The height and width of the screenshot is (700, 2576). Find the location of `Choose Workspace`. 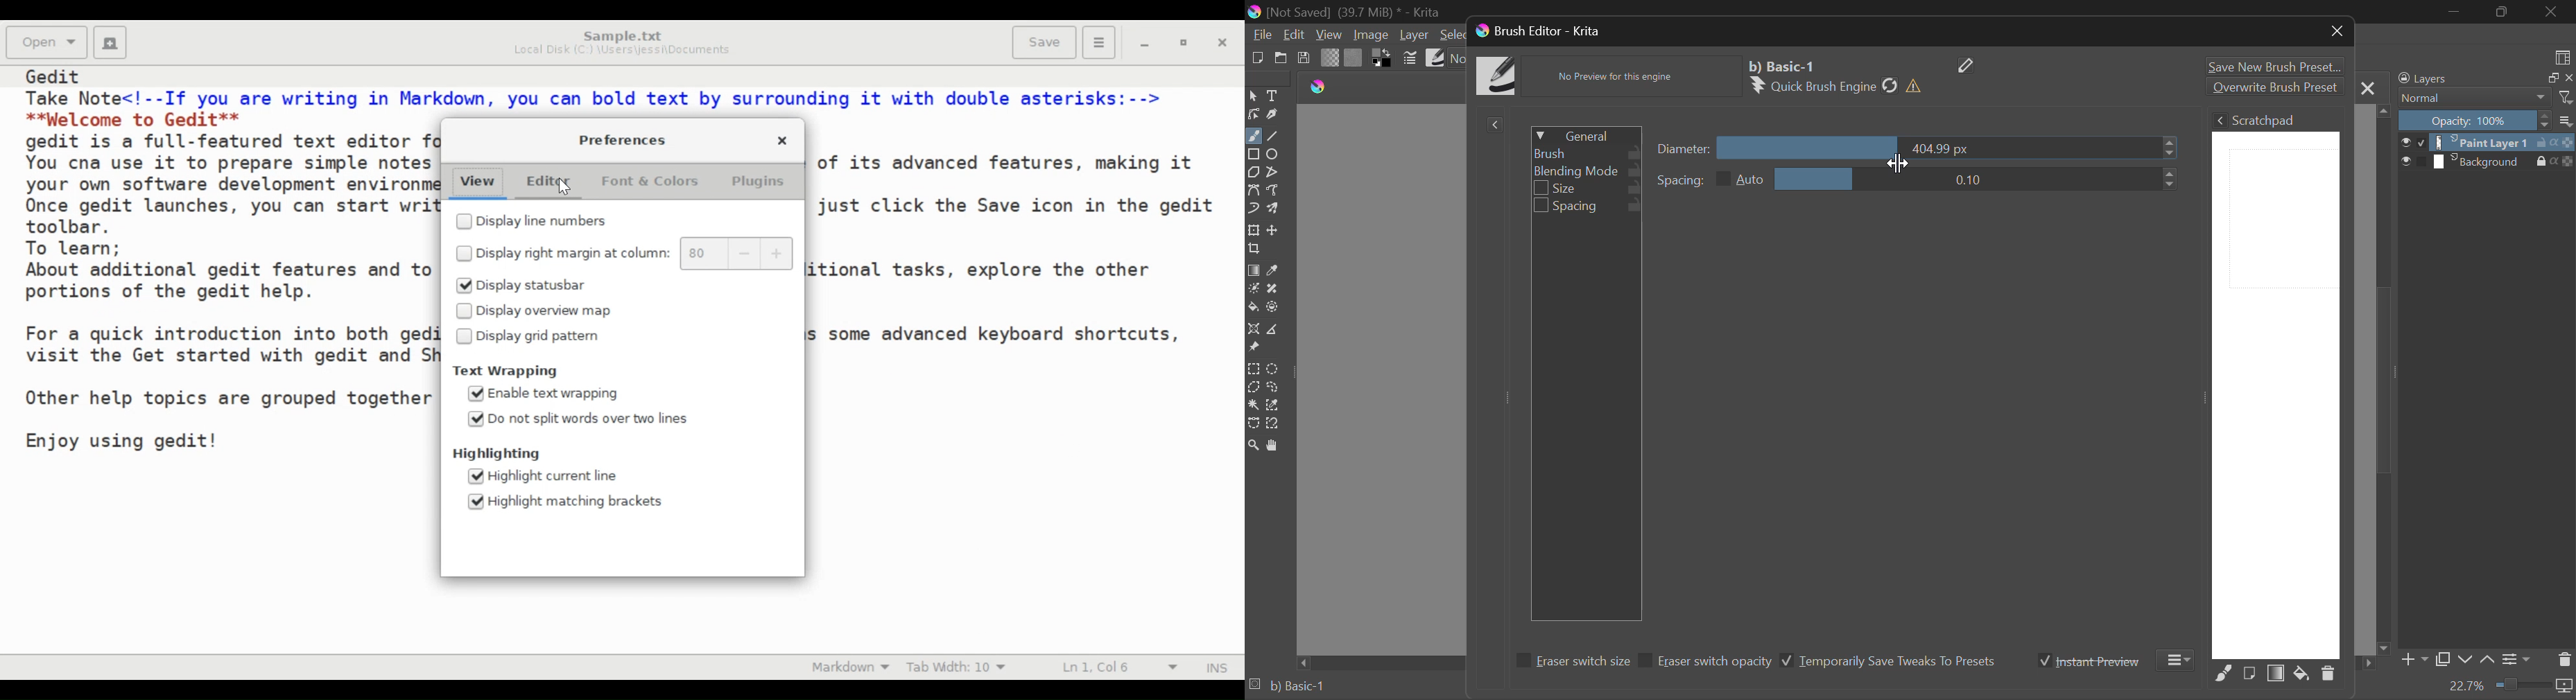

Choose Workspace is located at coordinates (2564, 57).